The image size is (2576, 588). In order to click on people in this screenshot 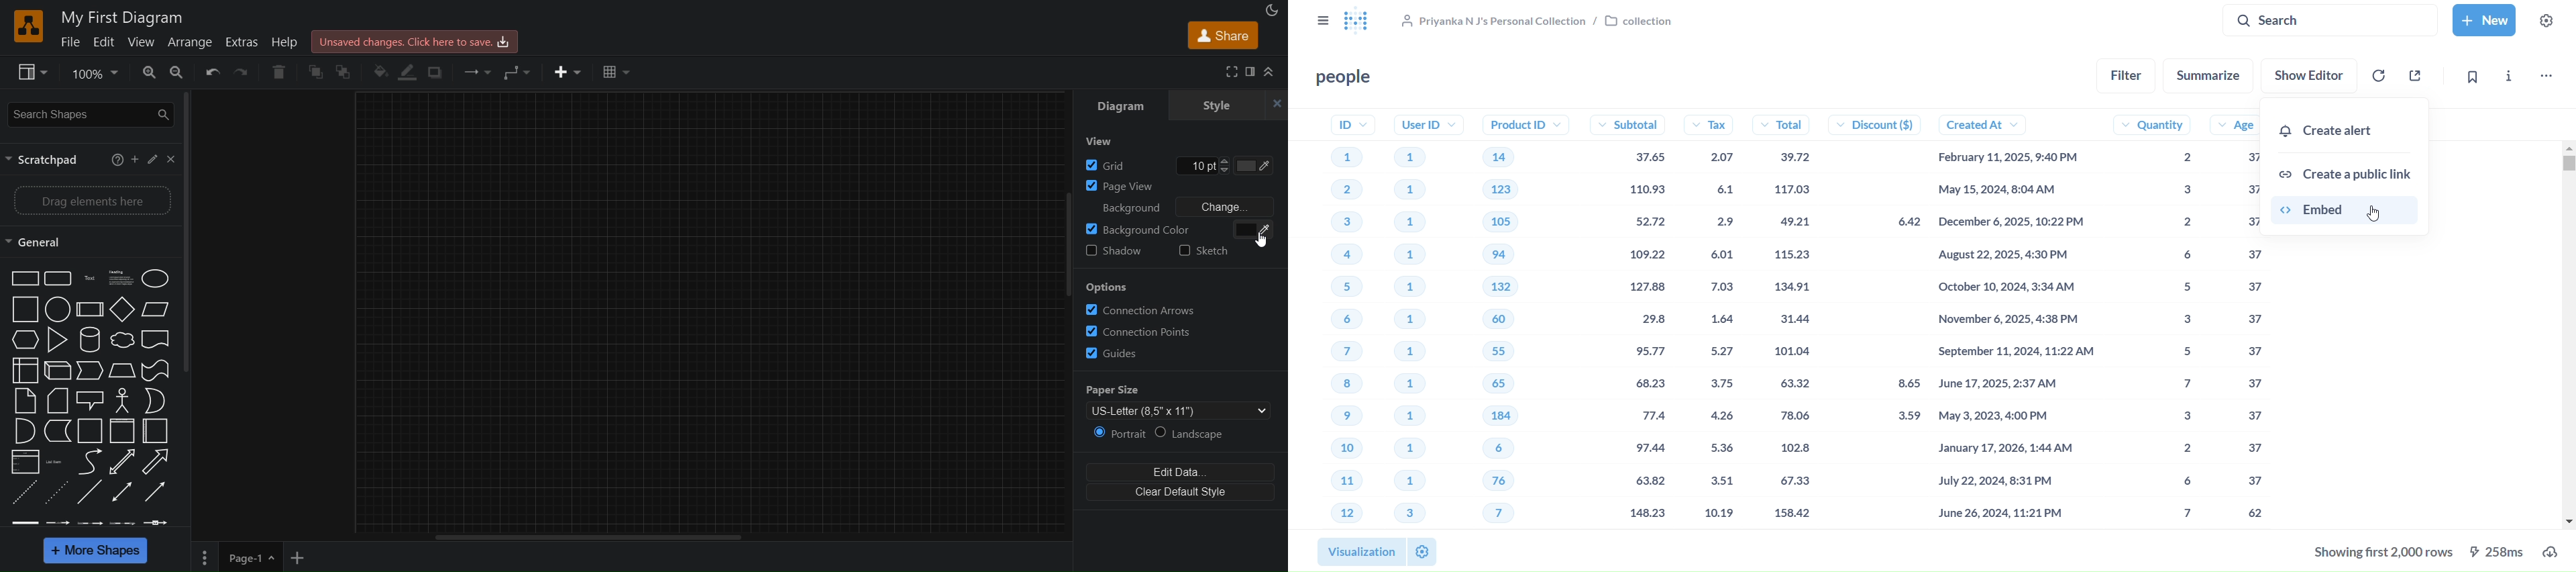, I will do `click(1345, 78)`.